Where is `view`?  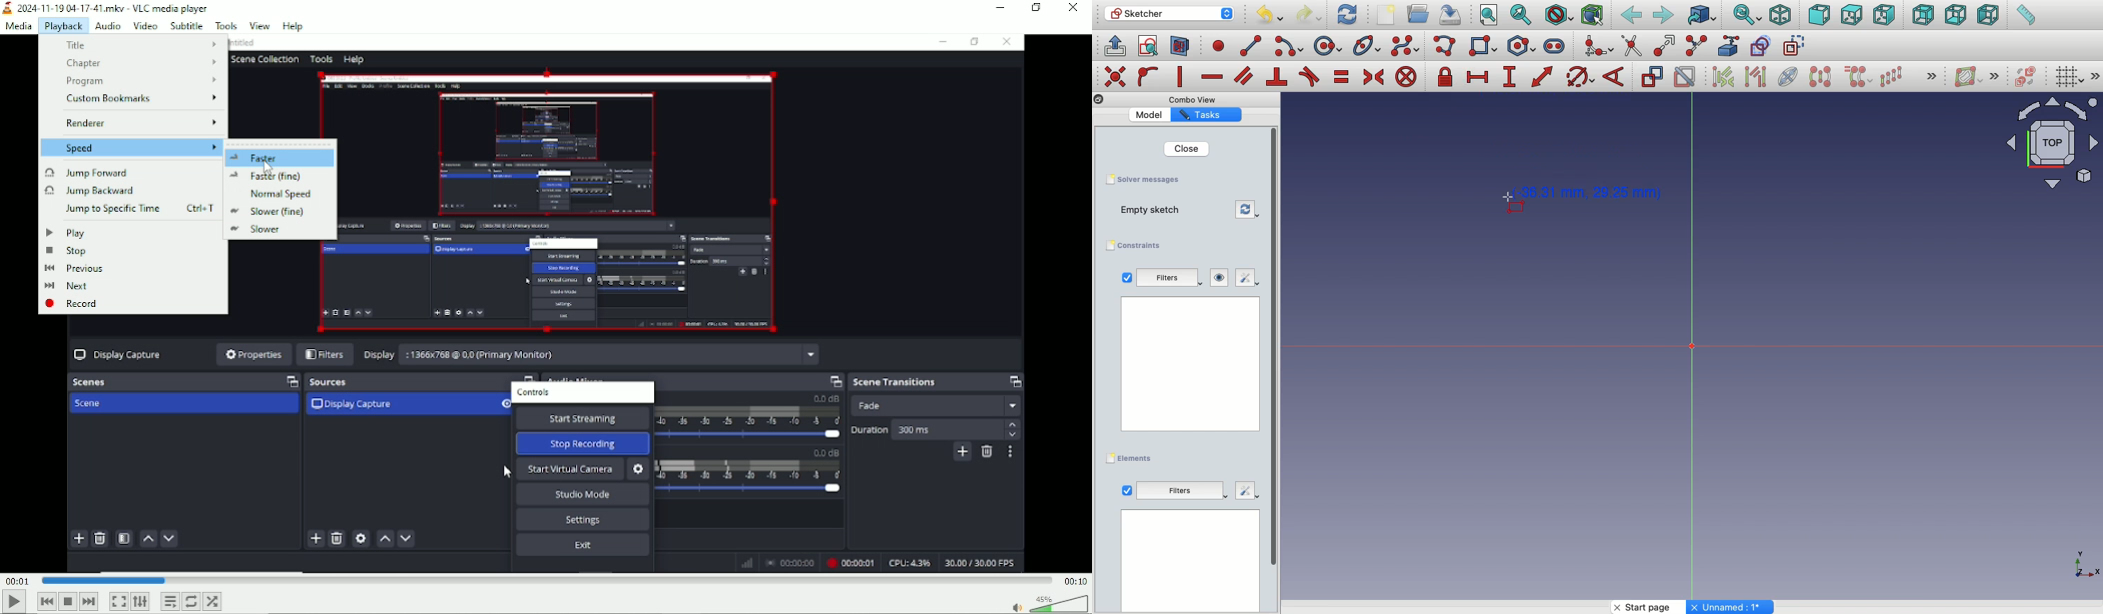
view is located at coordinates (260, 24).